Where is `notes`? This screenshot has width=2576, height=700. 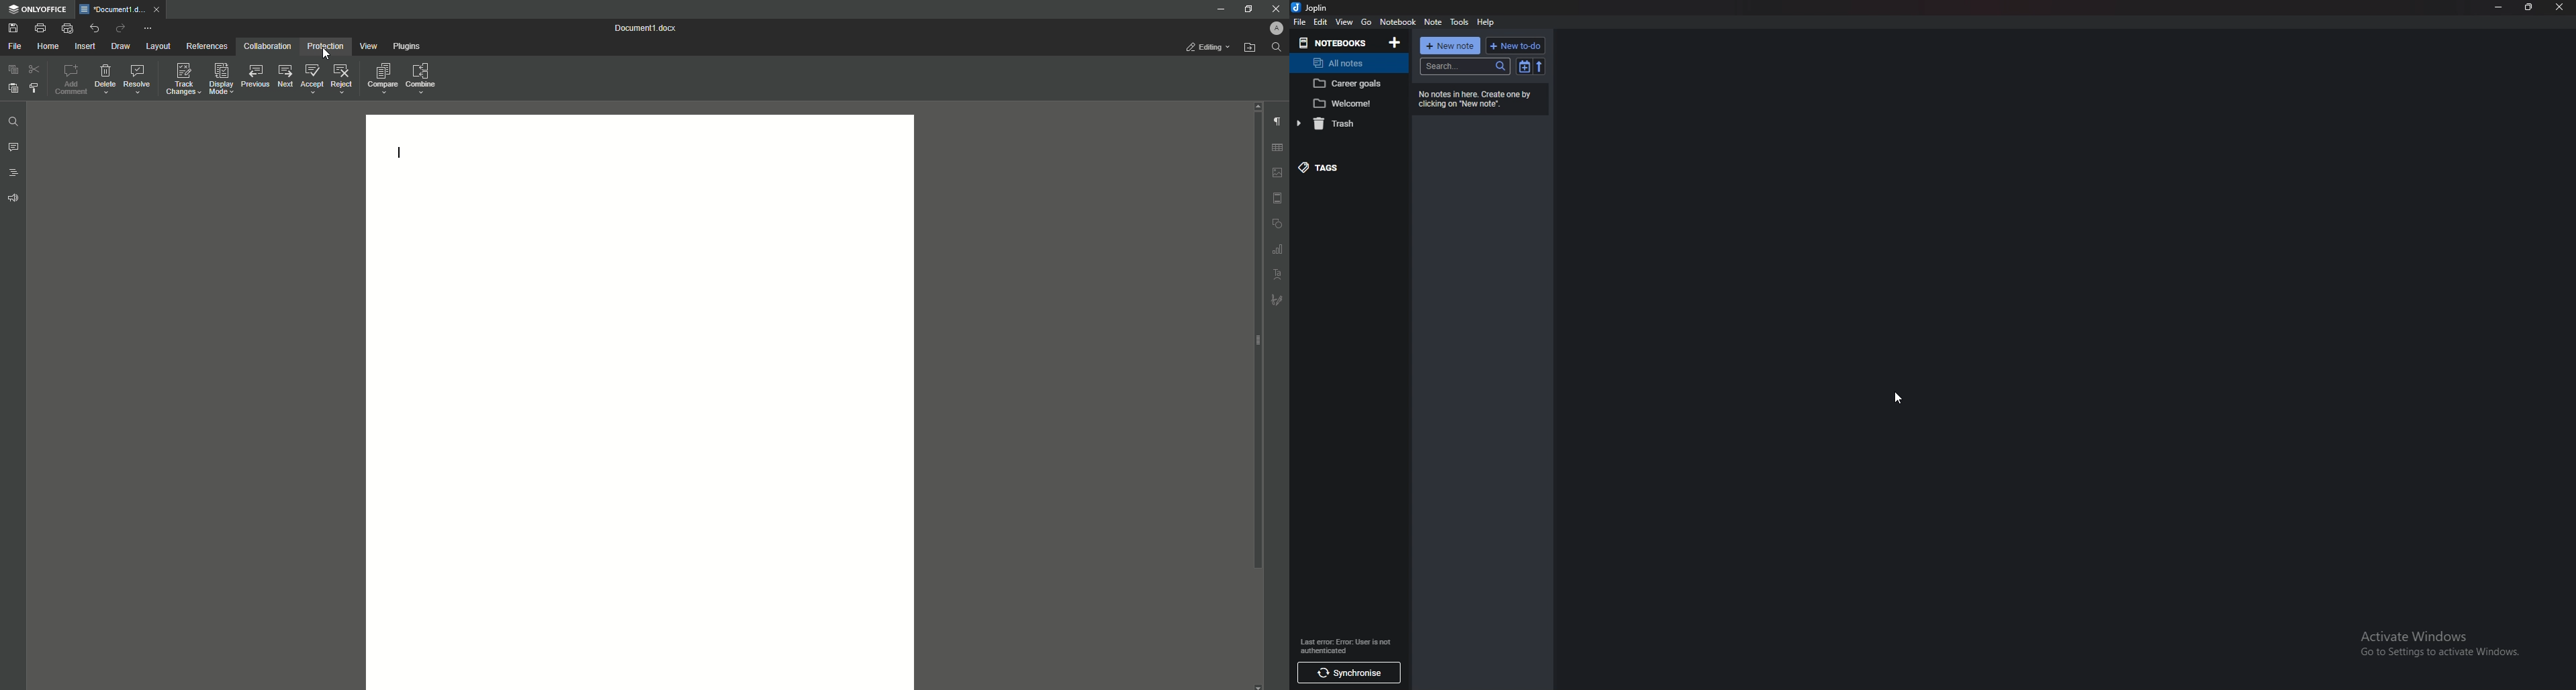 notes is located at coordinates (1350, 84).